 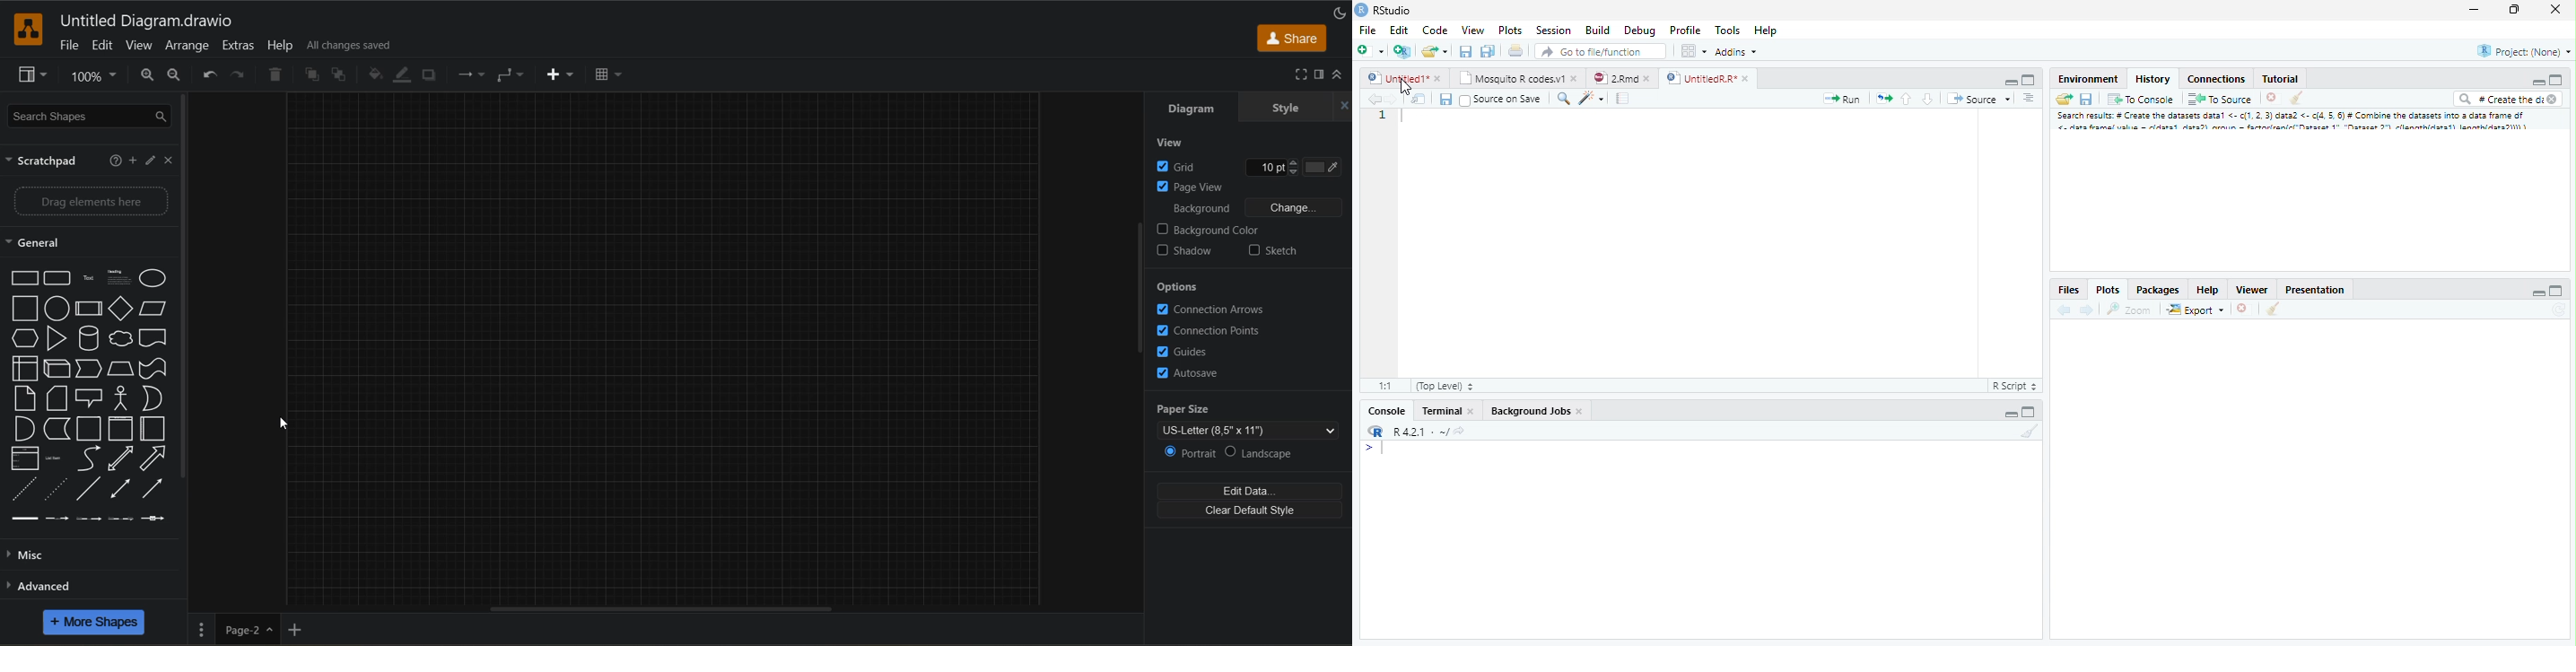 I want to click on Help, so click(x=1765, y=31).